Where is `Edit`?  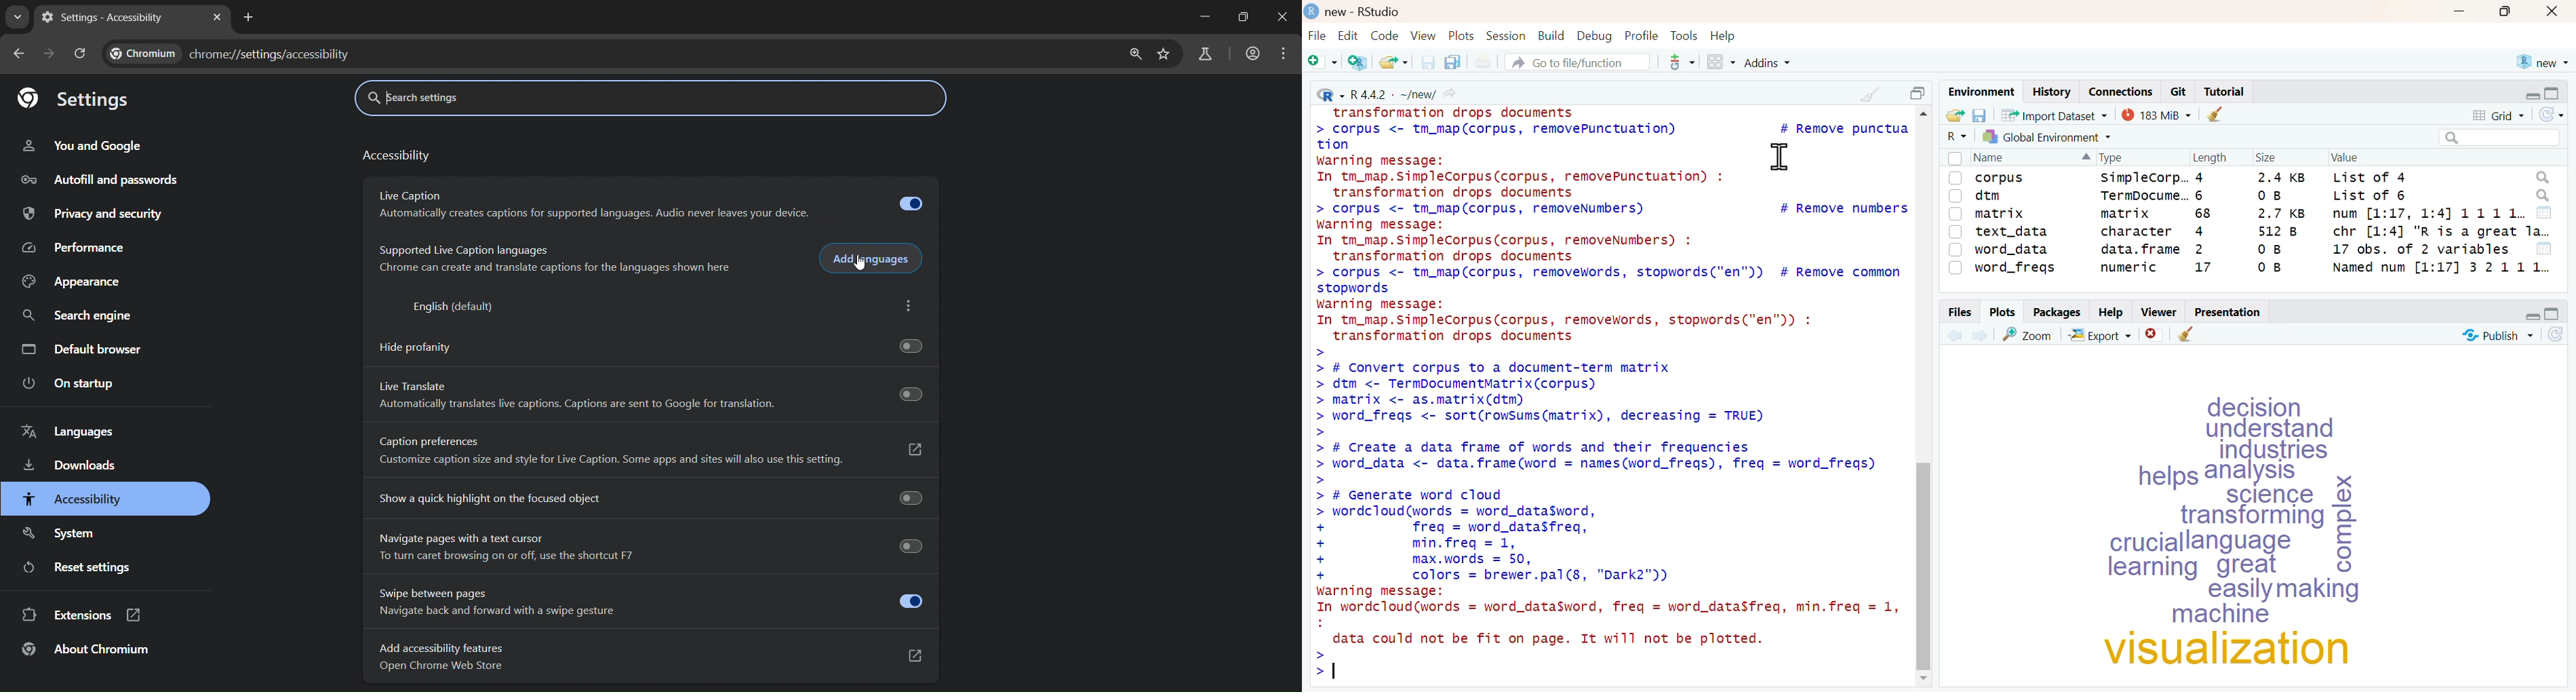 Edit is located at coordinates (1347, 36).